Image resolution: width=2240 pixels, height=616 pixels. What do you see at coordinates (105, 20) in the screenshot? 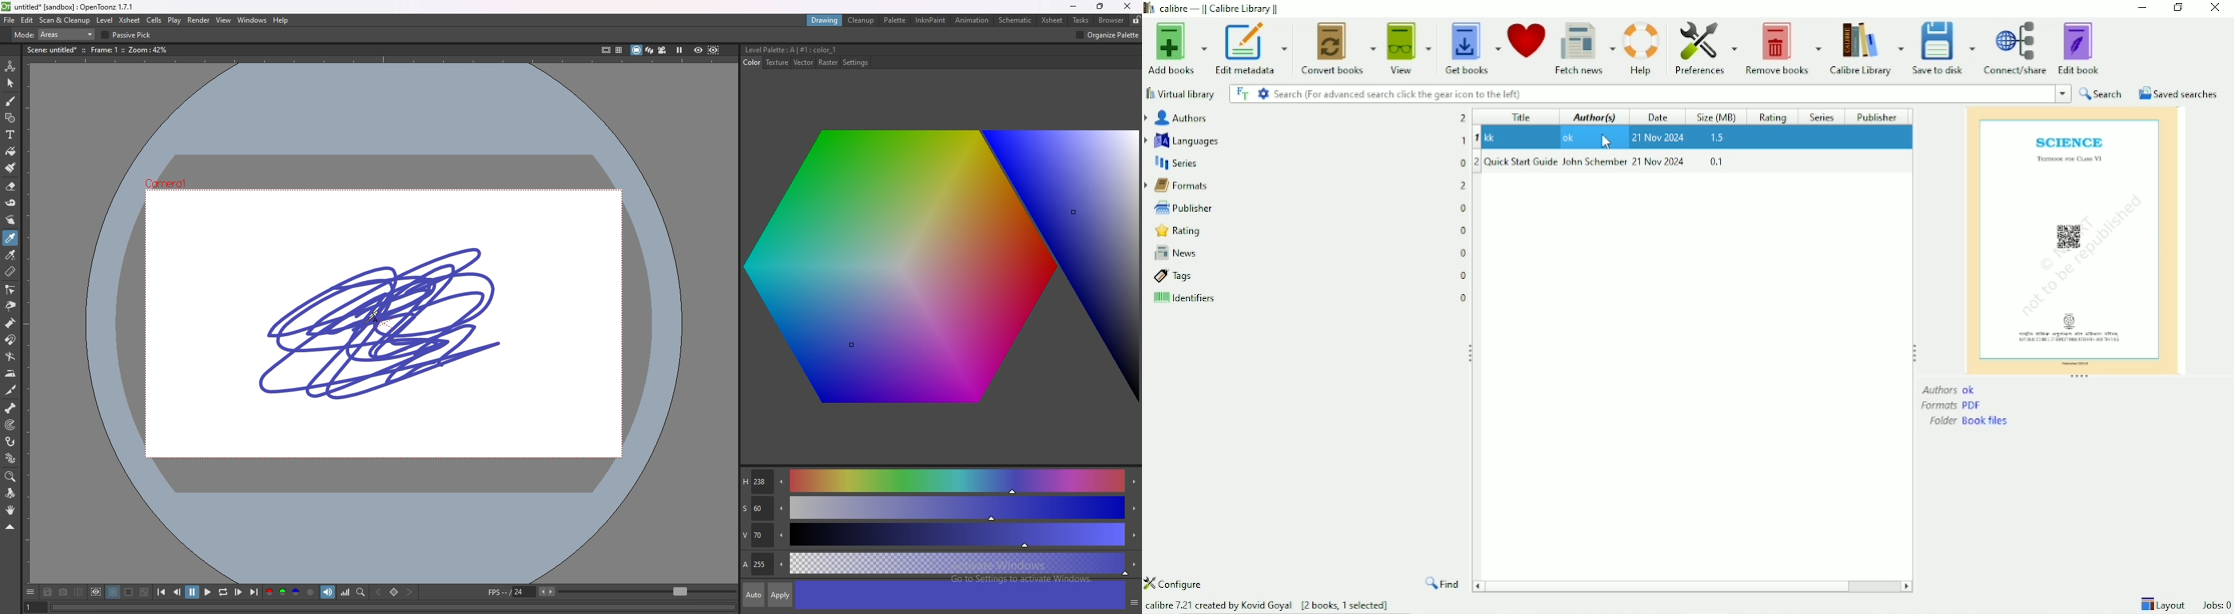
I see `level` at bounding box center [105, 20].